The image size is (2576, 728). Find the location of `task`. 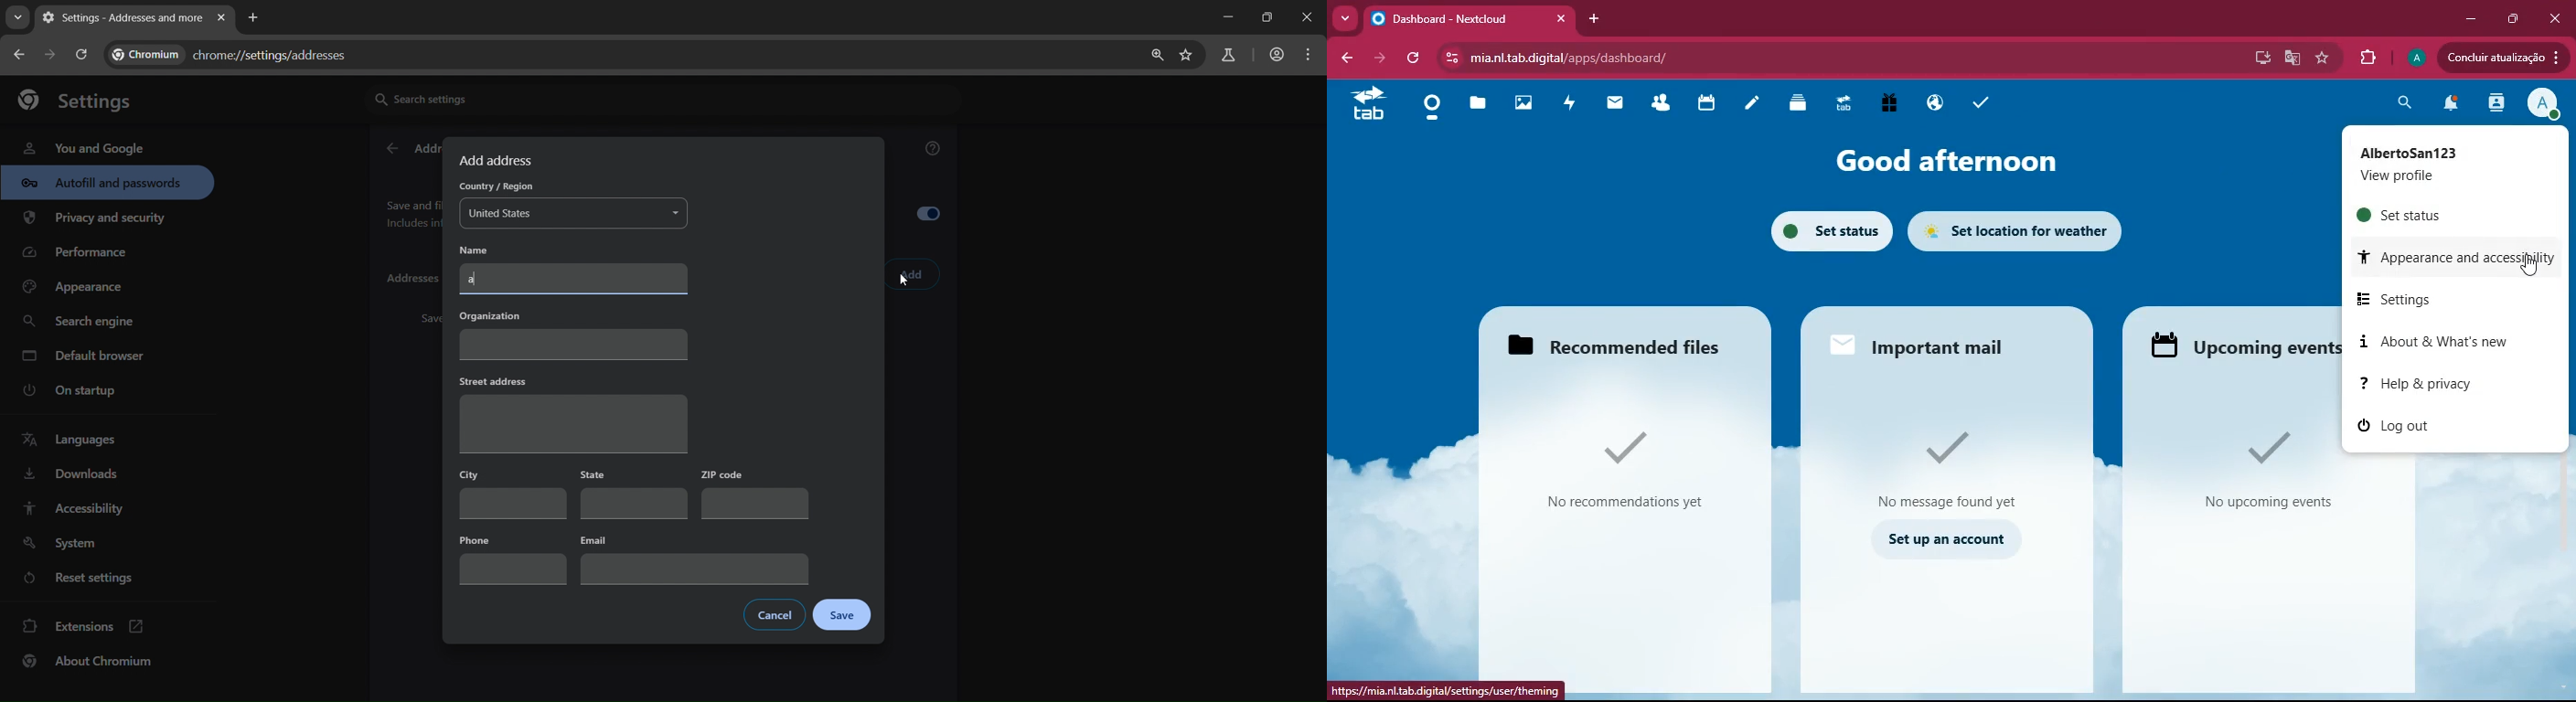

task is located at coordinates (1982, 103).